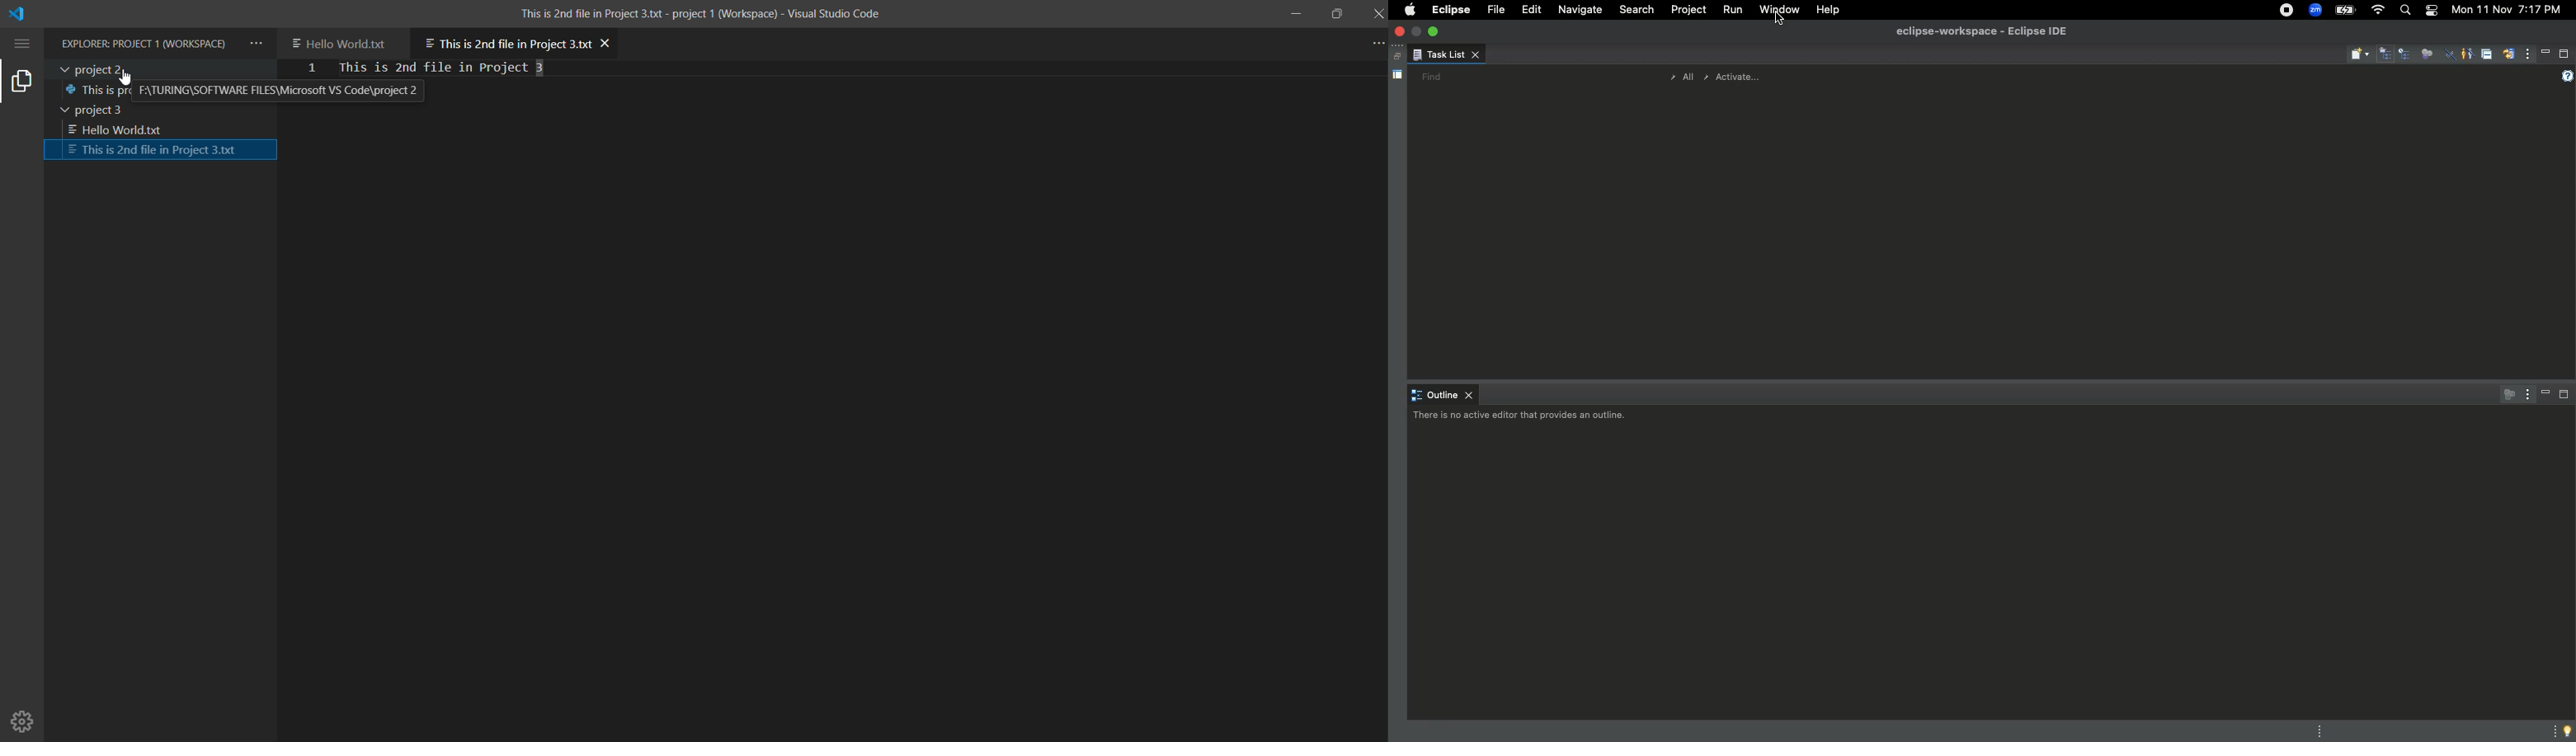 The image size is (2576, 756). Describe the element at coordinates (2564, 54) in the screenshot. I see `Maximize` at that location.